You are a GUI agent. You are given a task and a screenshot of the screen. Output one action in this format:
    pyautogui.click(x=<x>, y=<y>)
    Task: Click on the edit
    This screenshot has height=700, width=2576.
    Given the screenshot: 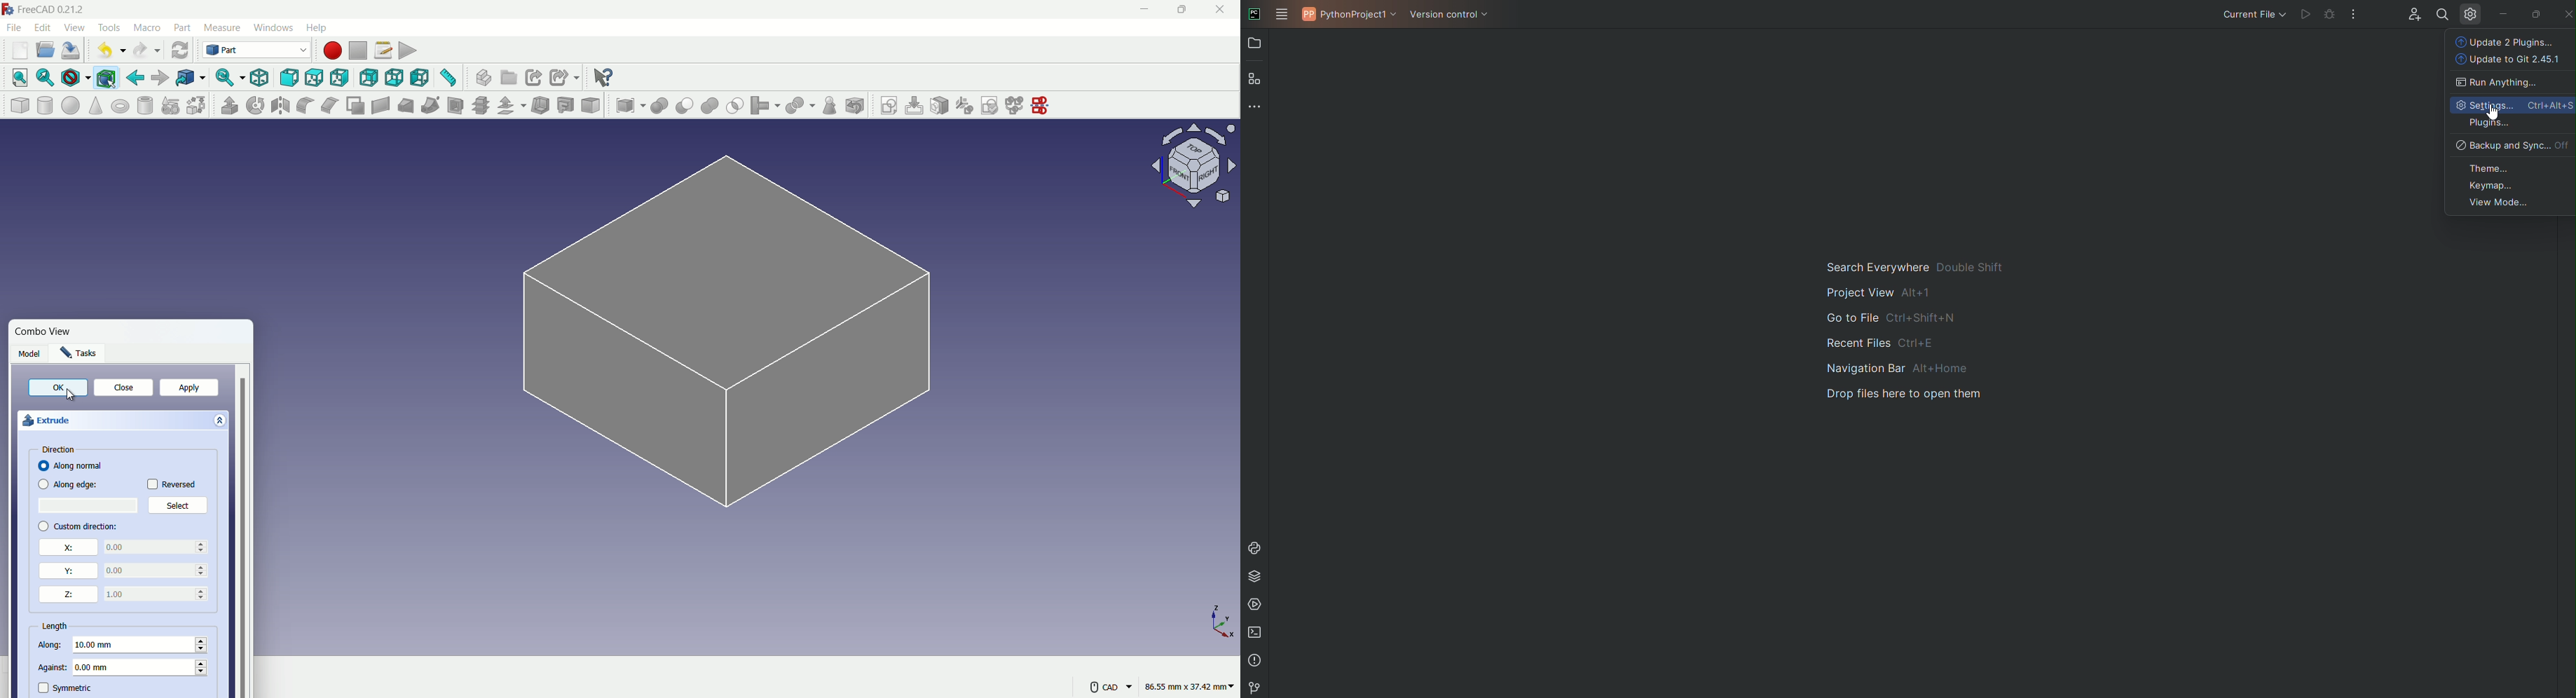 What is the action you would take?
    pyautogui.click(x=43, y=28)
    